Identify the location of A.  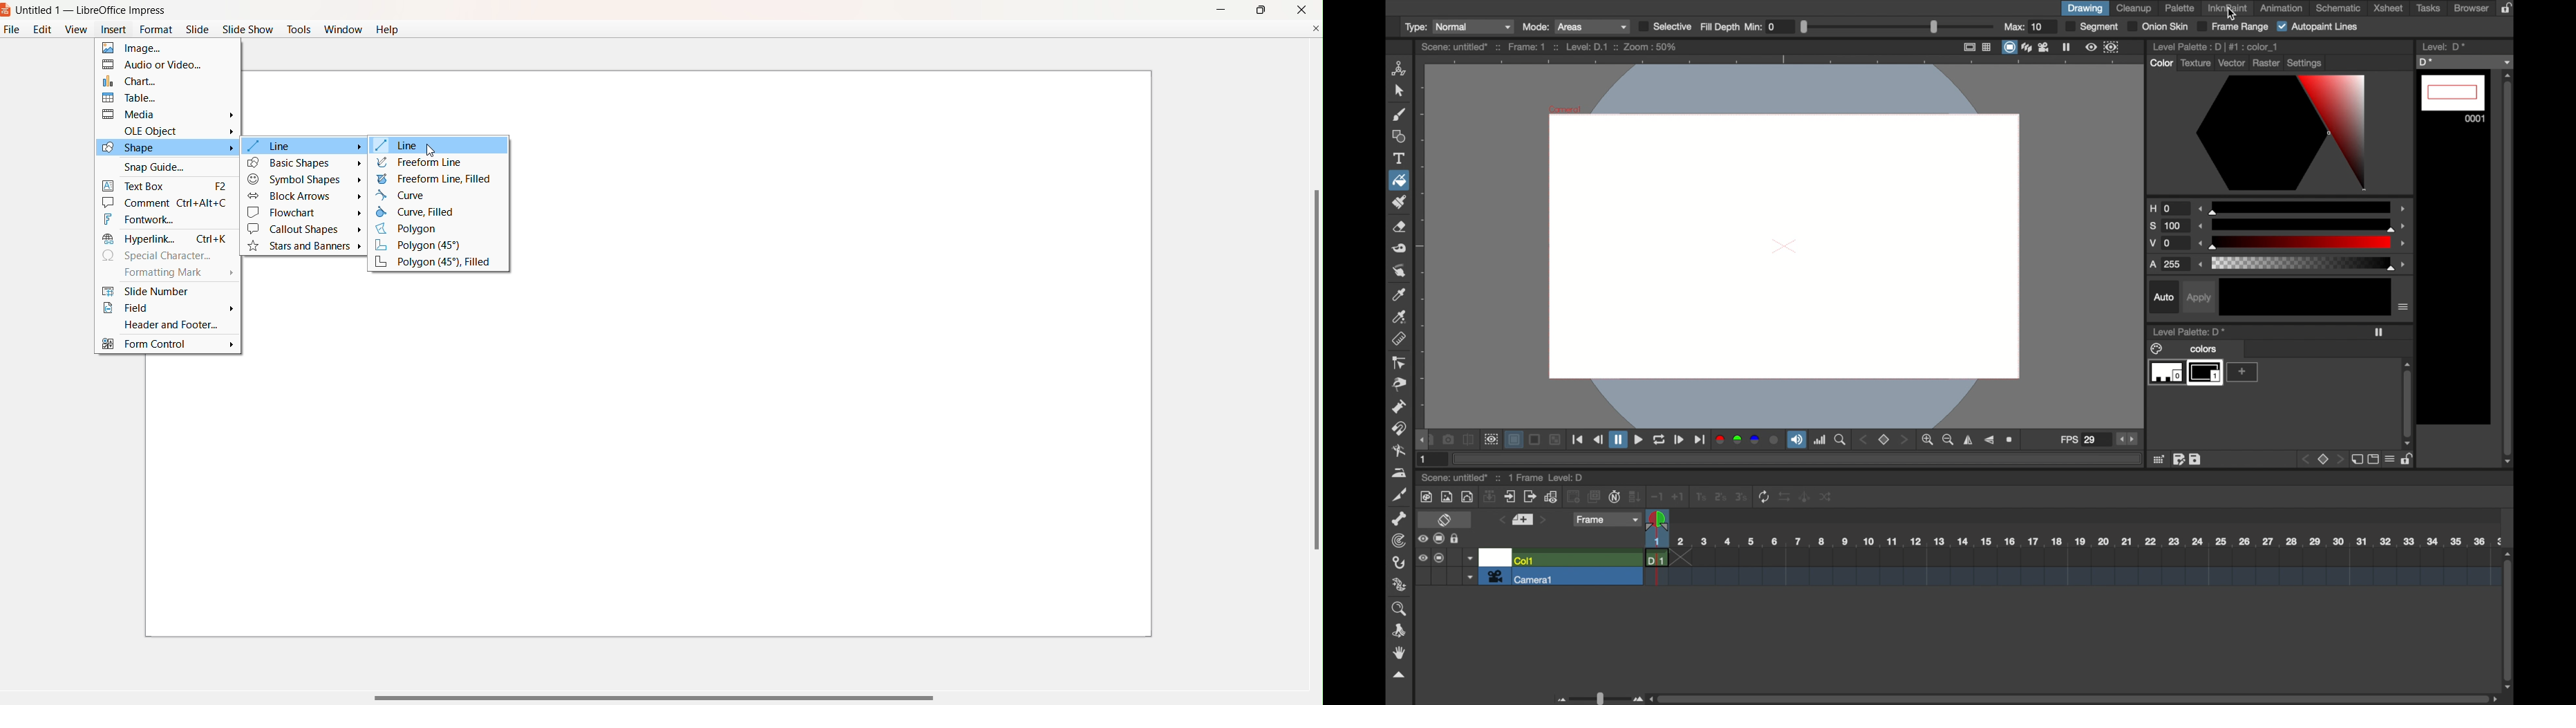
(2168, 265).